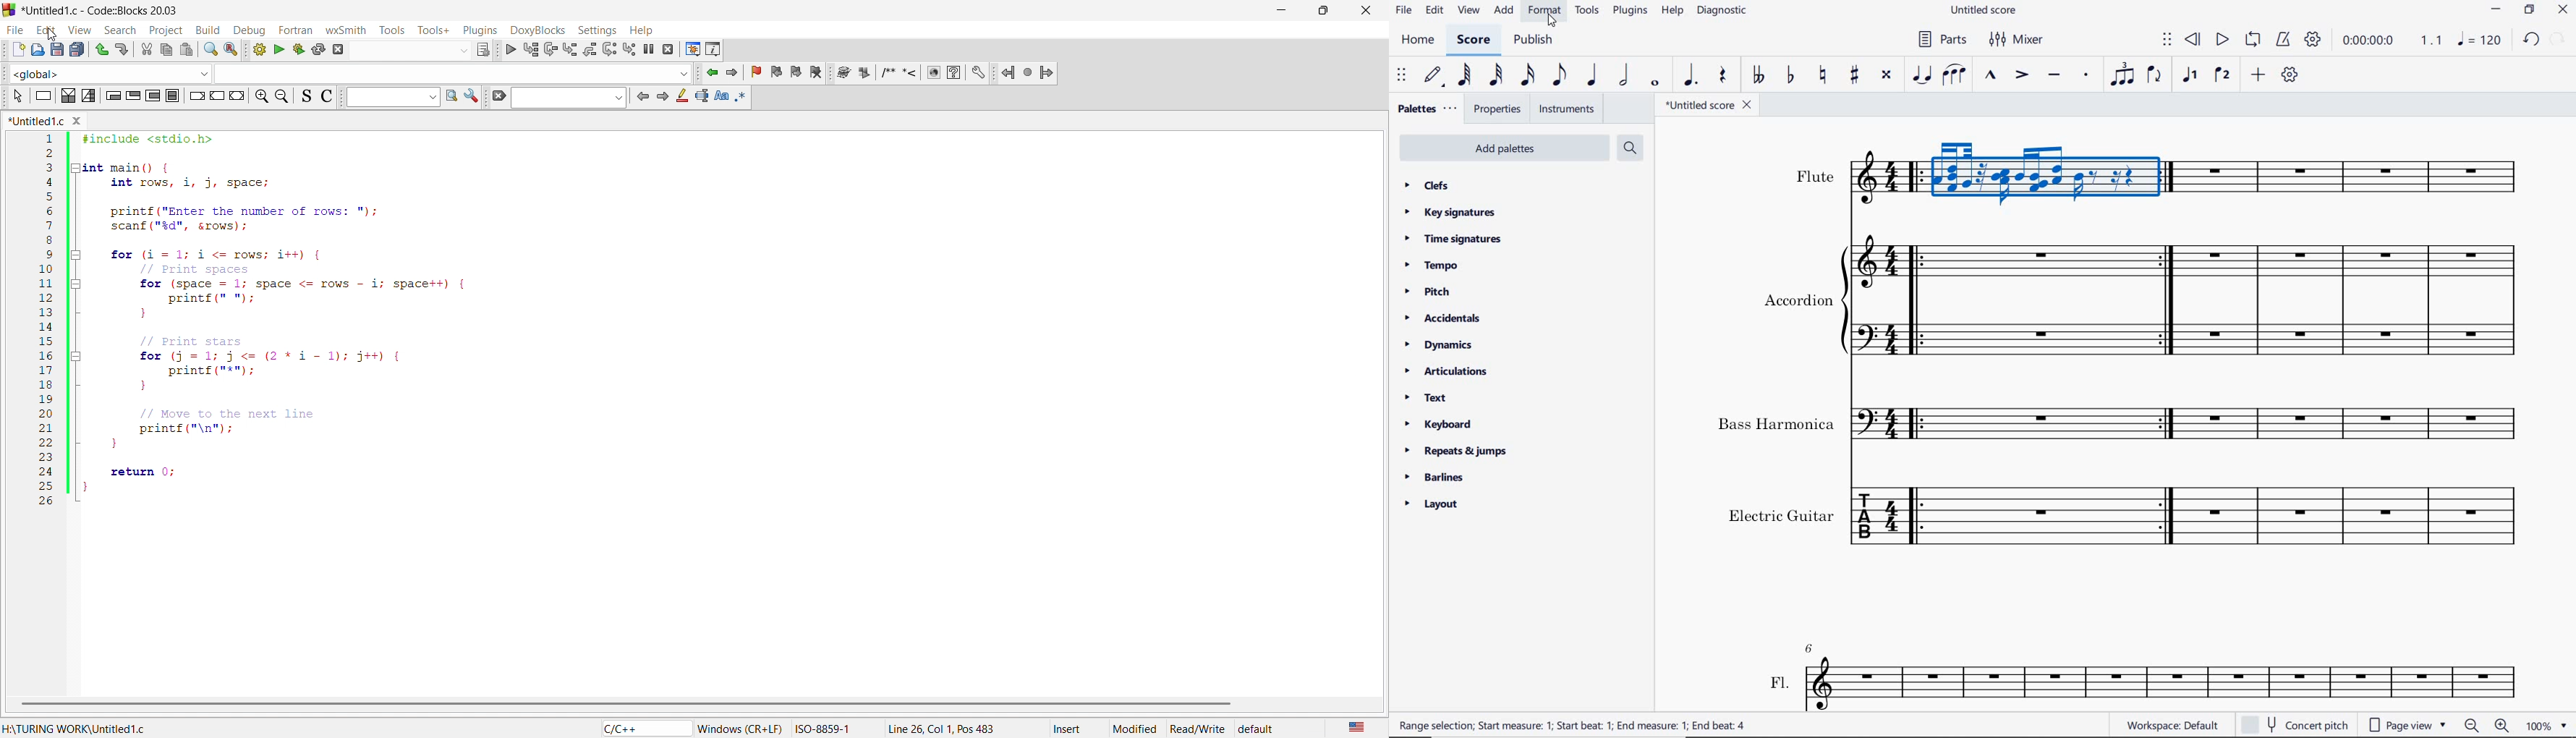 Image resolution: width=2576 pixels, height=756 pixels. What do you see at coordinates (16, 27) in the screenshot?
I see `file` at bounding box center [16, 27].